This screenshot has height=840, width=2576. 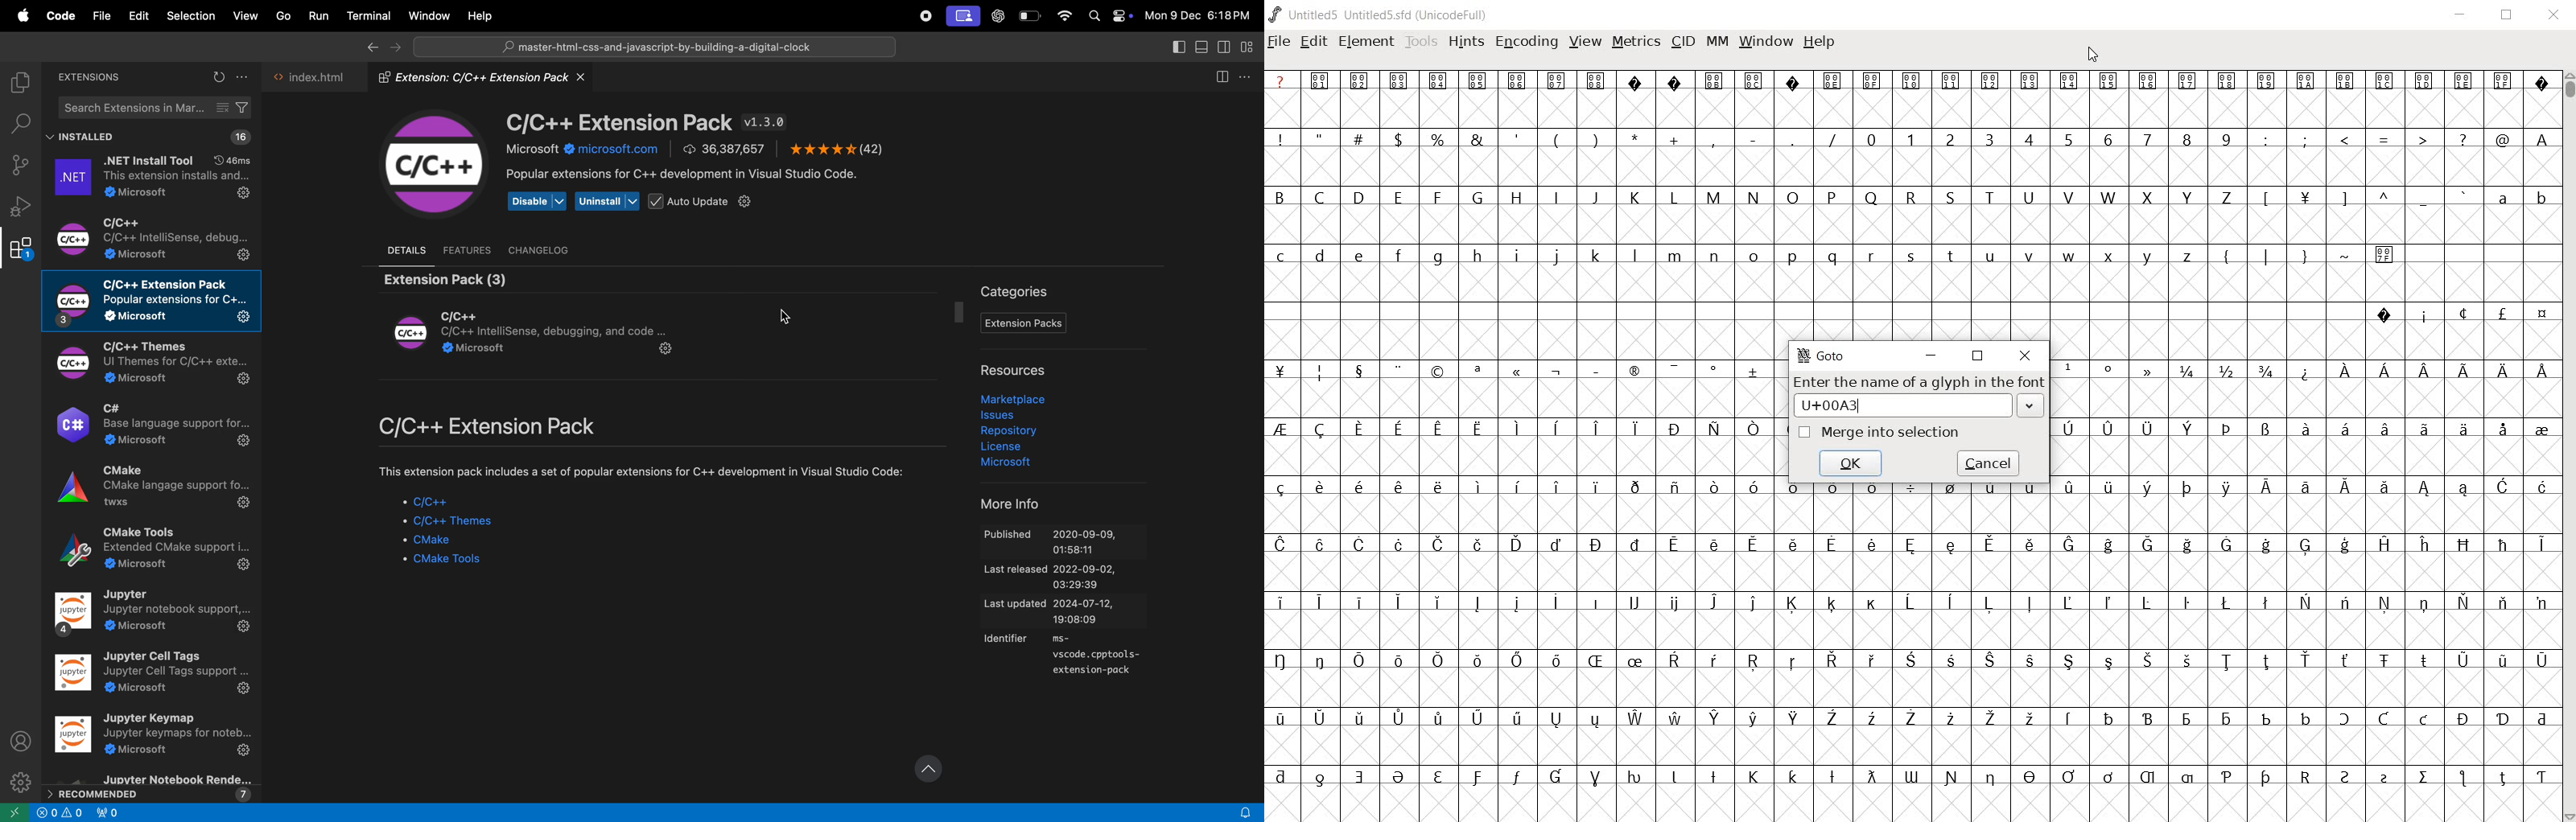 What do you see at coordinates (1525, 43) in the screenshot?
I see `ENCODING` at bounding box center [1525, 43].